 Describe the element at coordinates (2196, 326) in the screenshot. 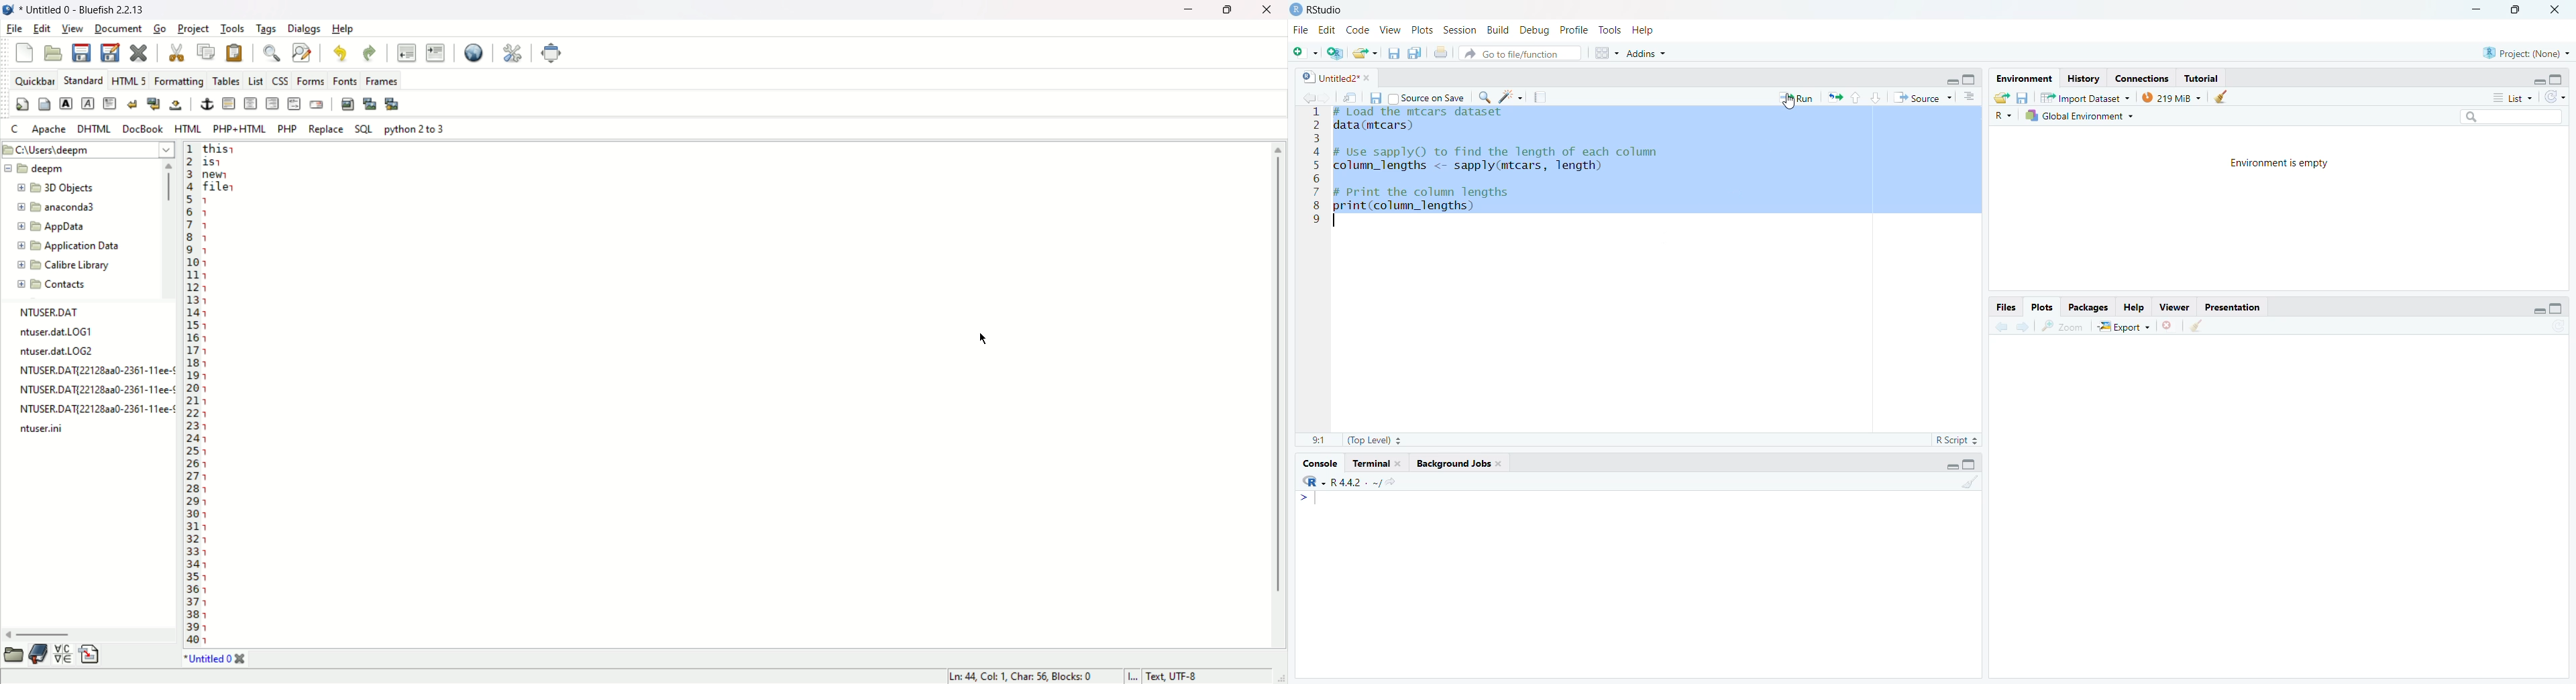

I see `Clear` at that location.